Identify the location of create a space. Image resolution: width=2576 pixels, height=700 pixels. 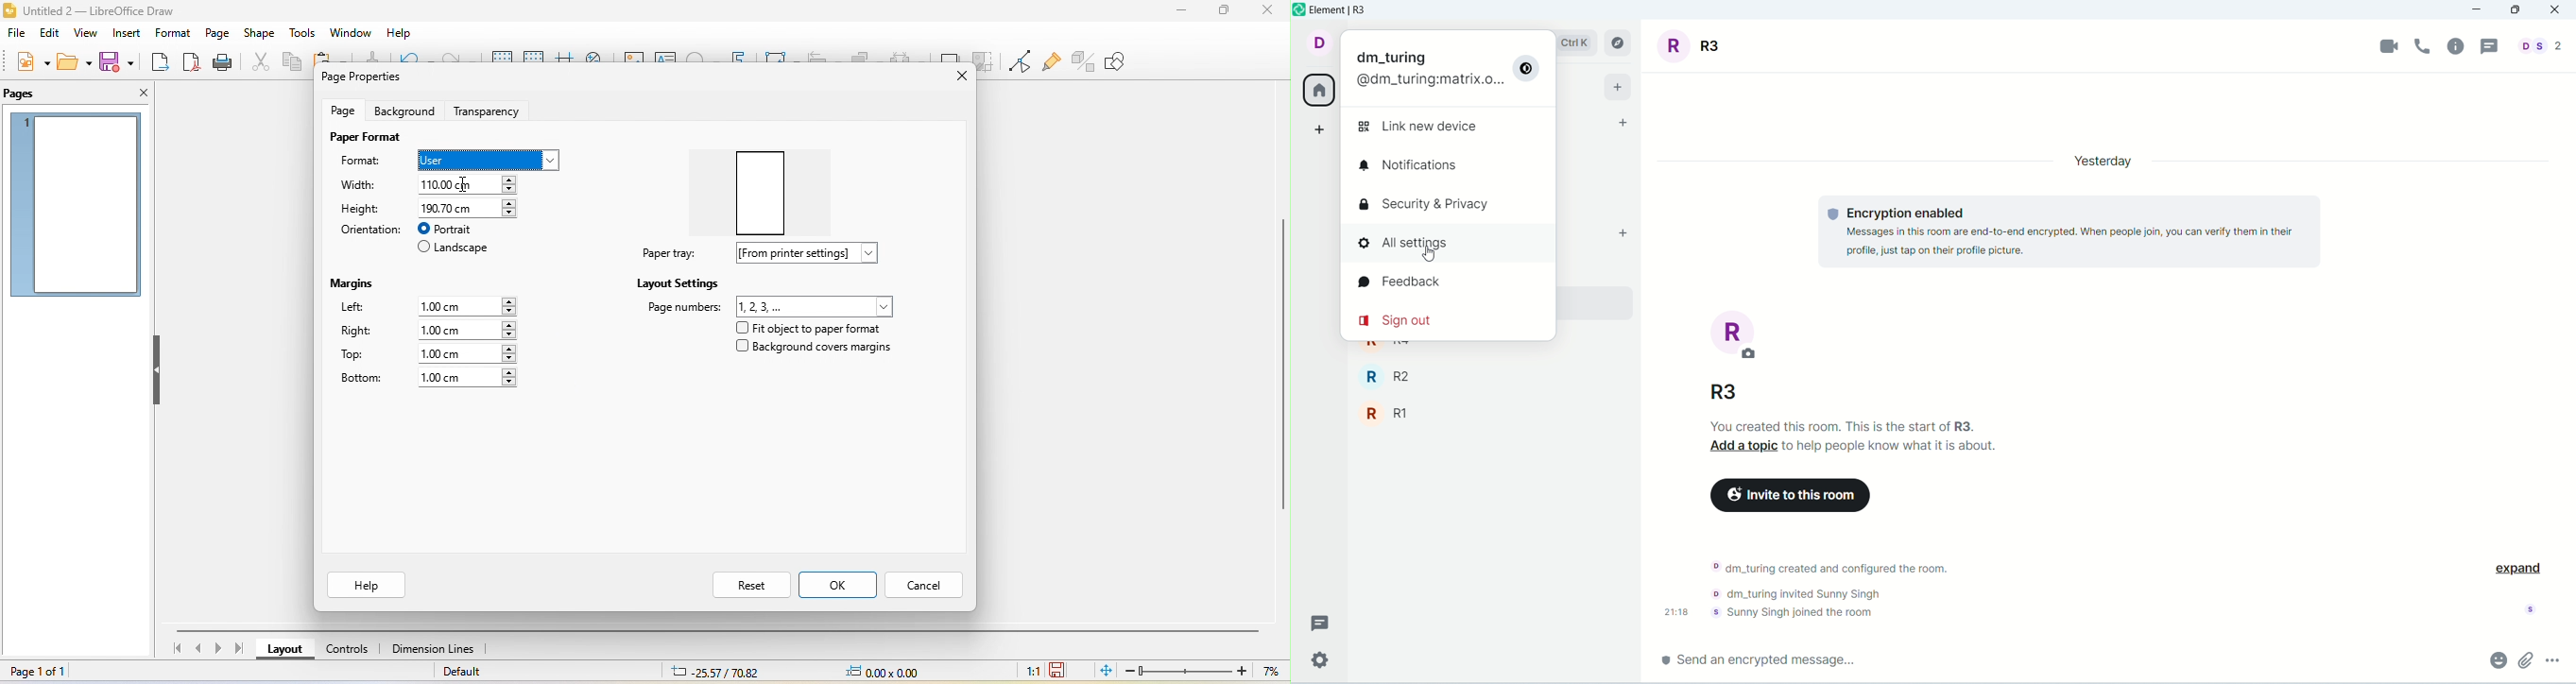
(1320, 129).